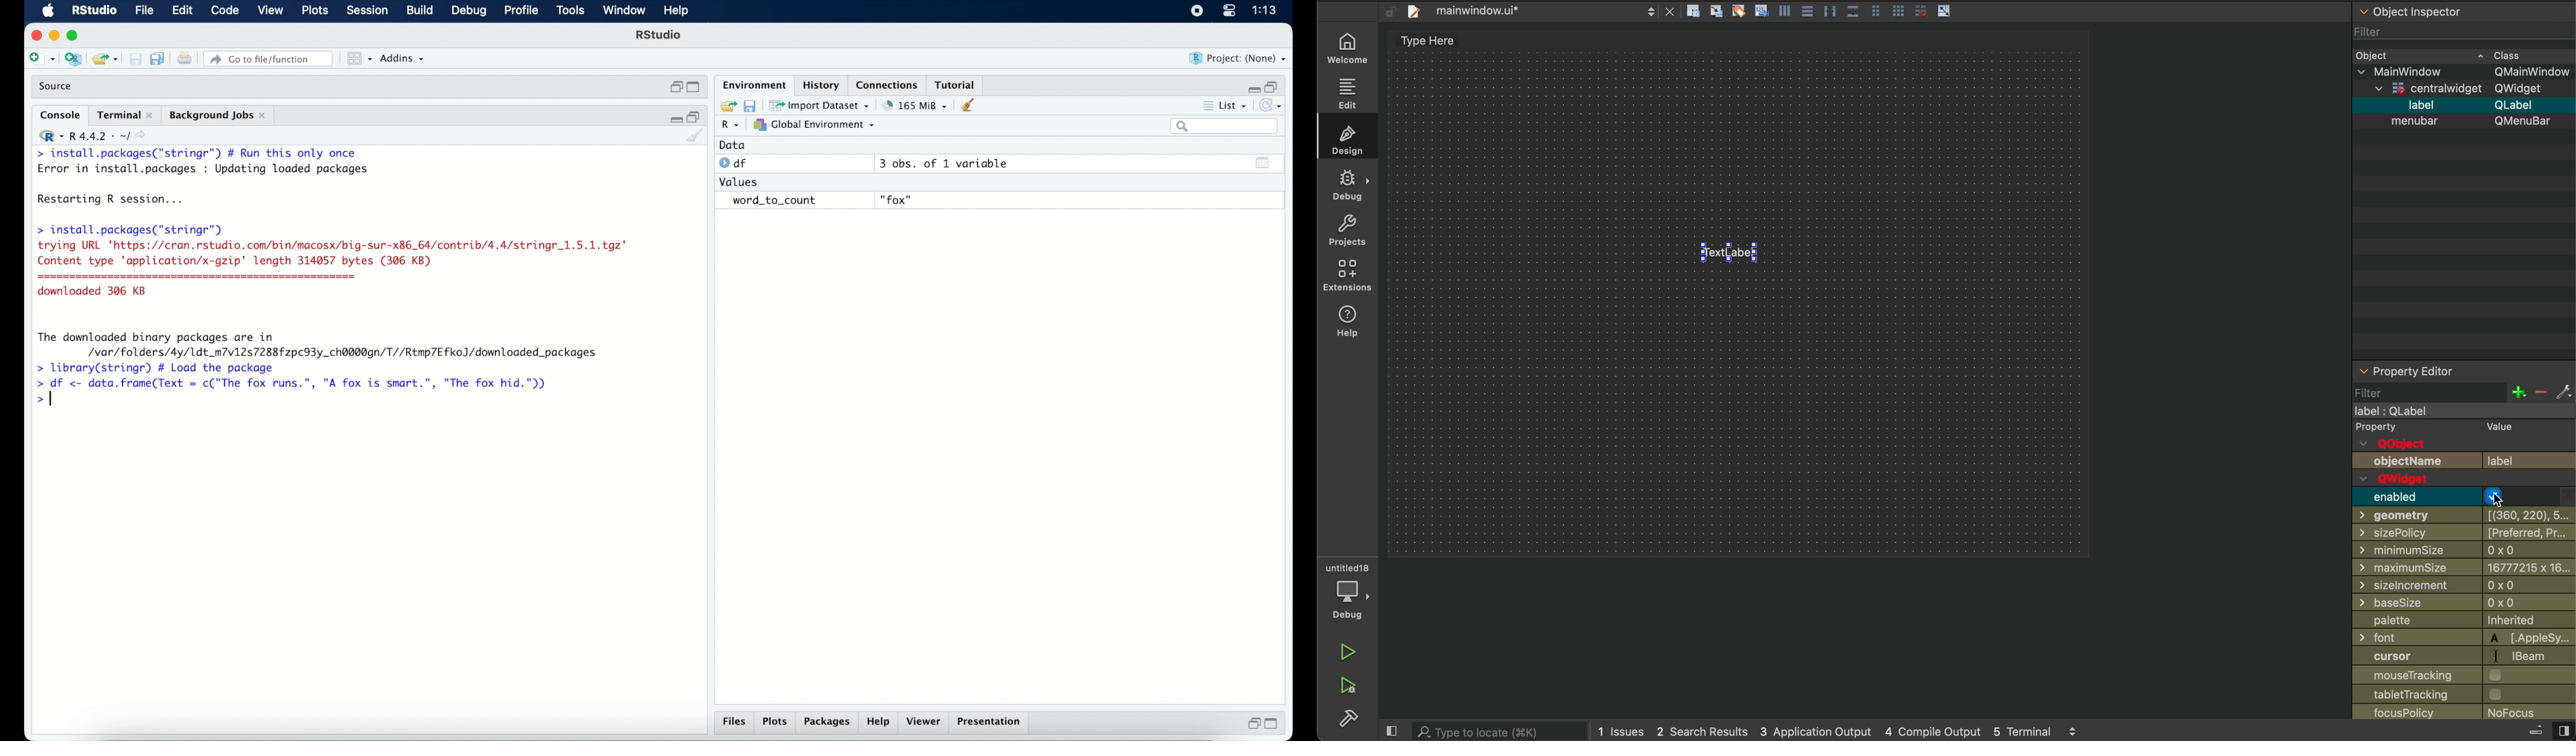  What do you see at coordinates (2545, 731) in the screenshot?
I see `close slidebar` at bounding box center [2545, 731].